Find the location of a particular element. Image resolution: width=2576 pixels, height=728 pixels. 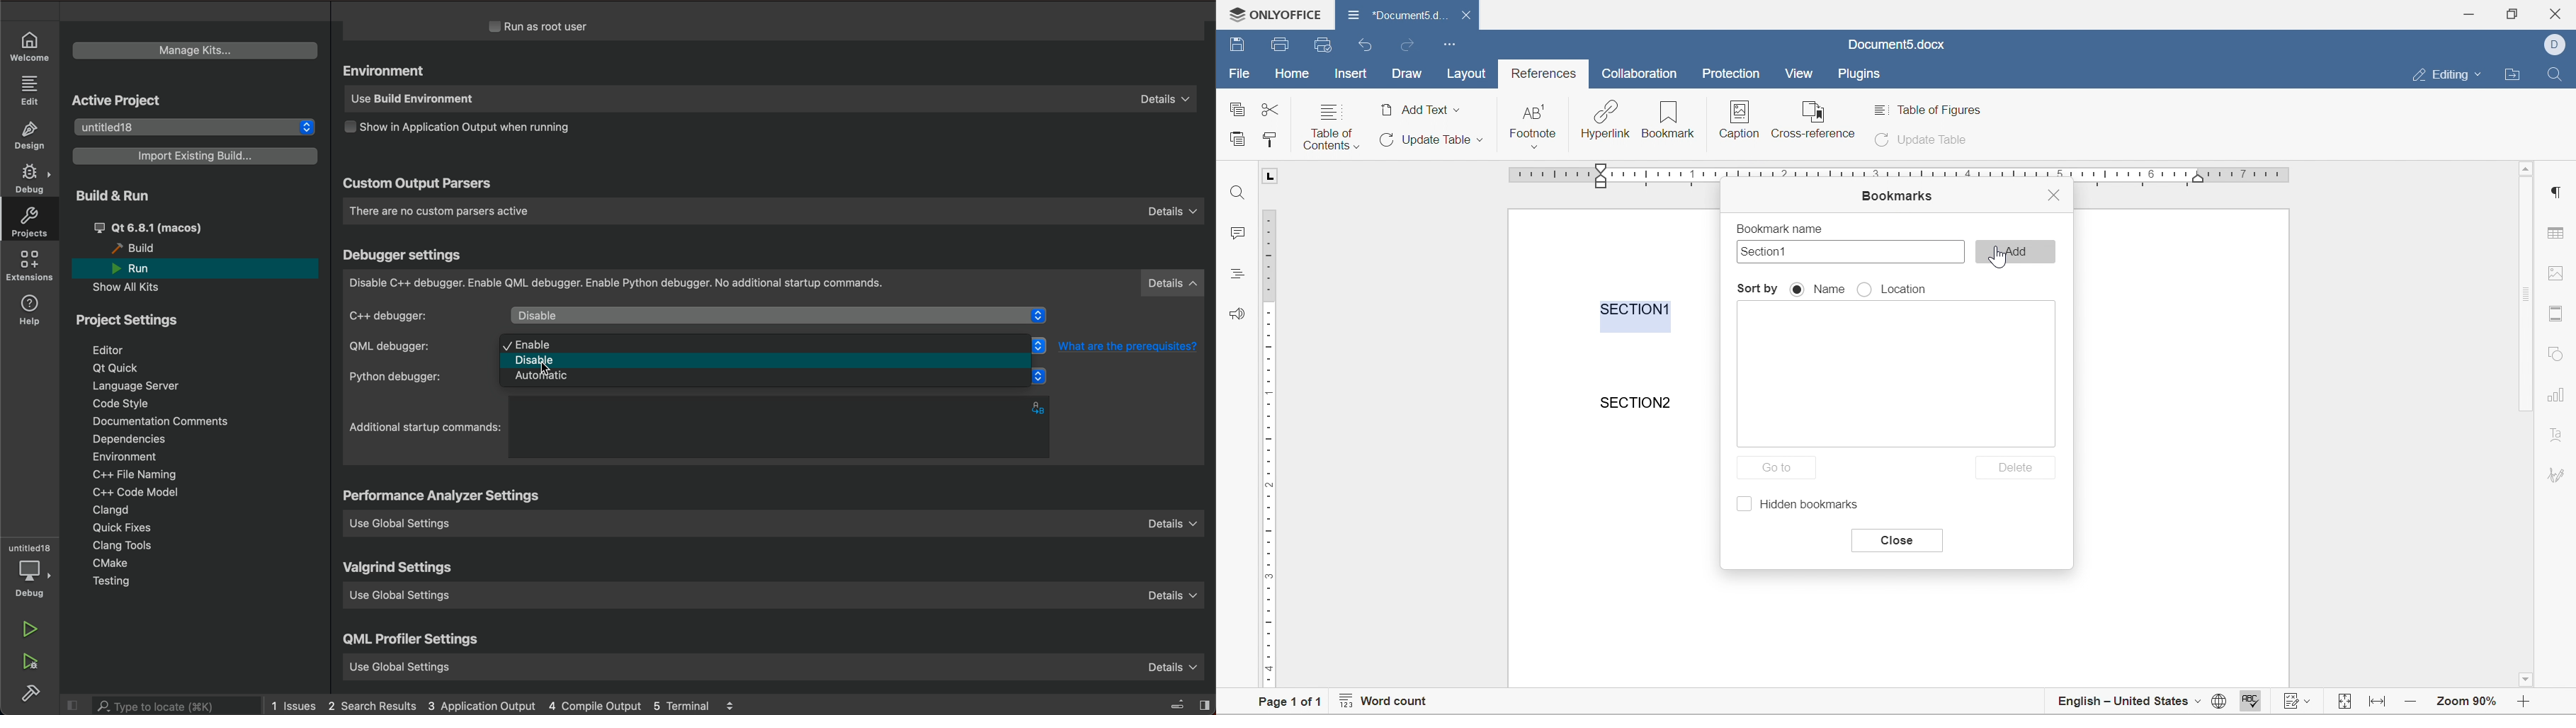

L is located at coordinates (1271, 176).